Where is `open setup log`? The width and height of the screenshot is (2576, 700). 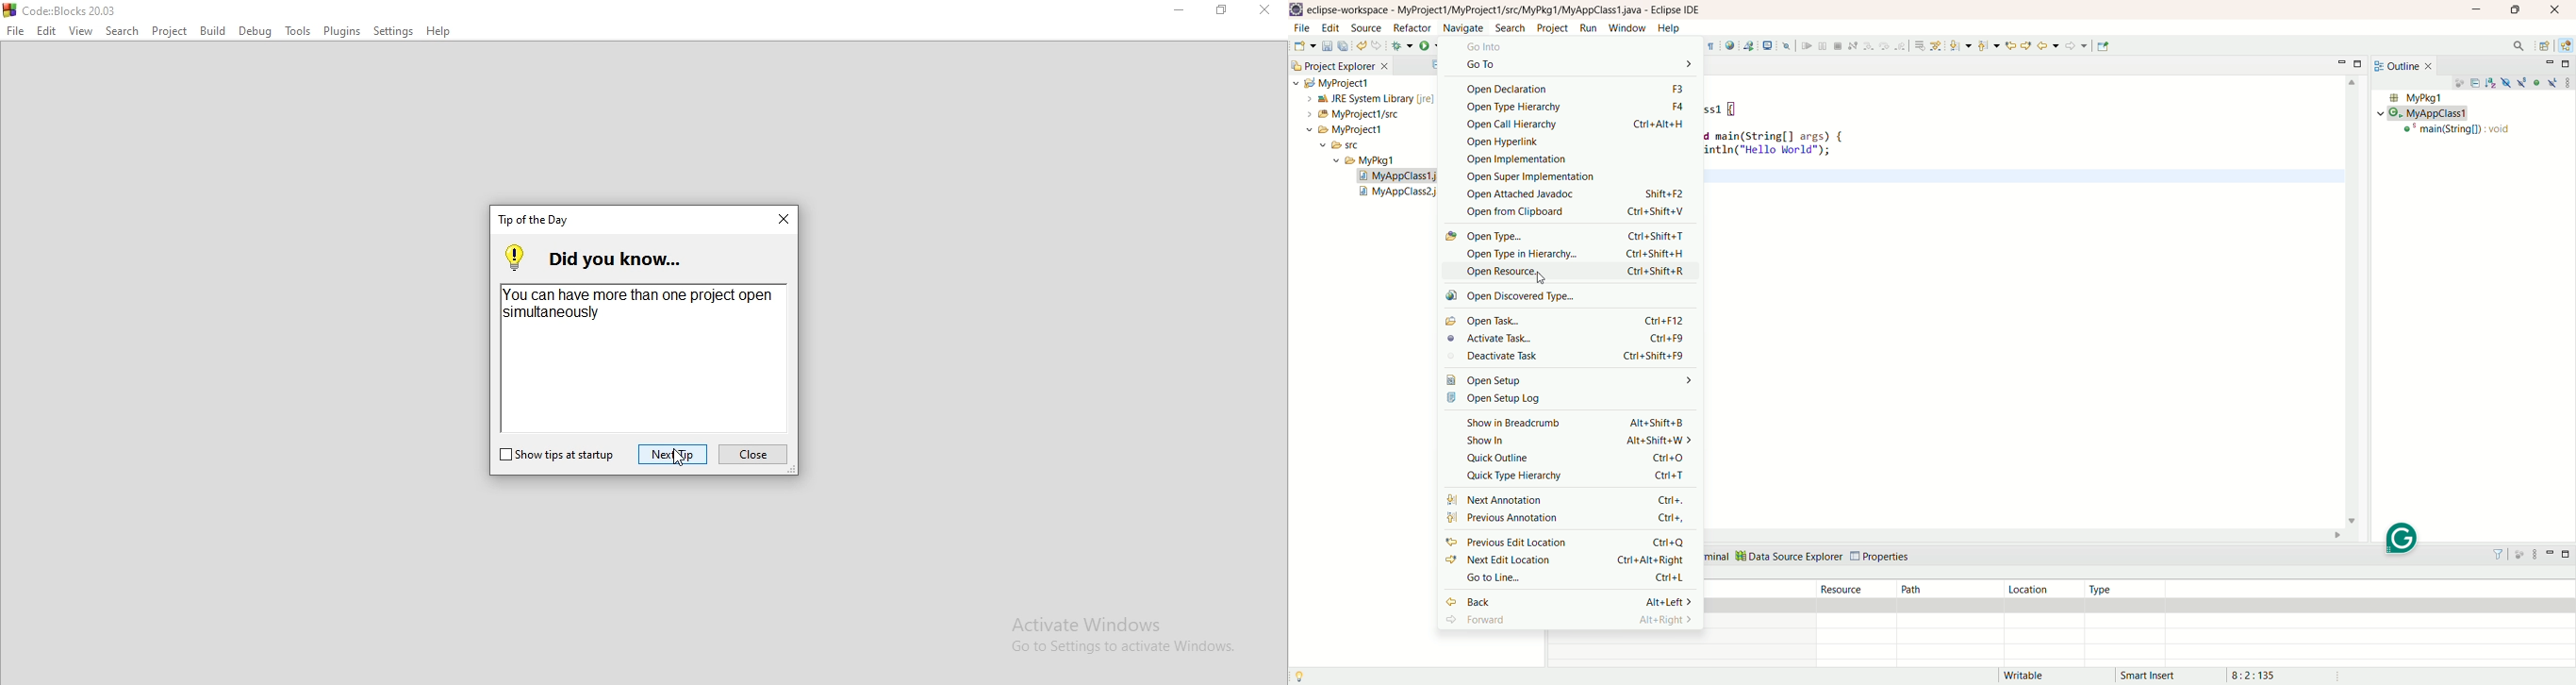 open setup log is located at coordinates (1570, 400).